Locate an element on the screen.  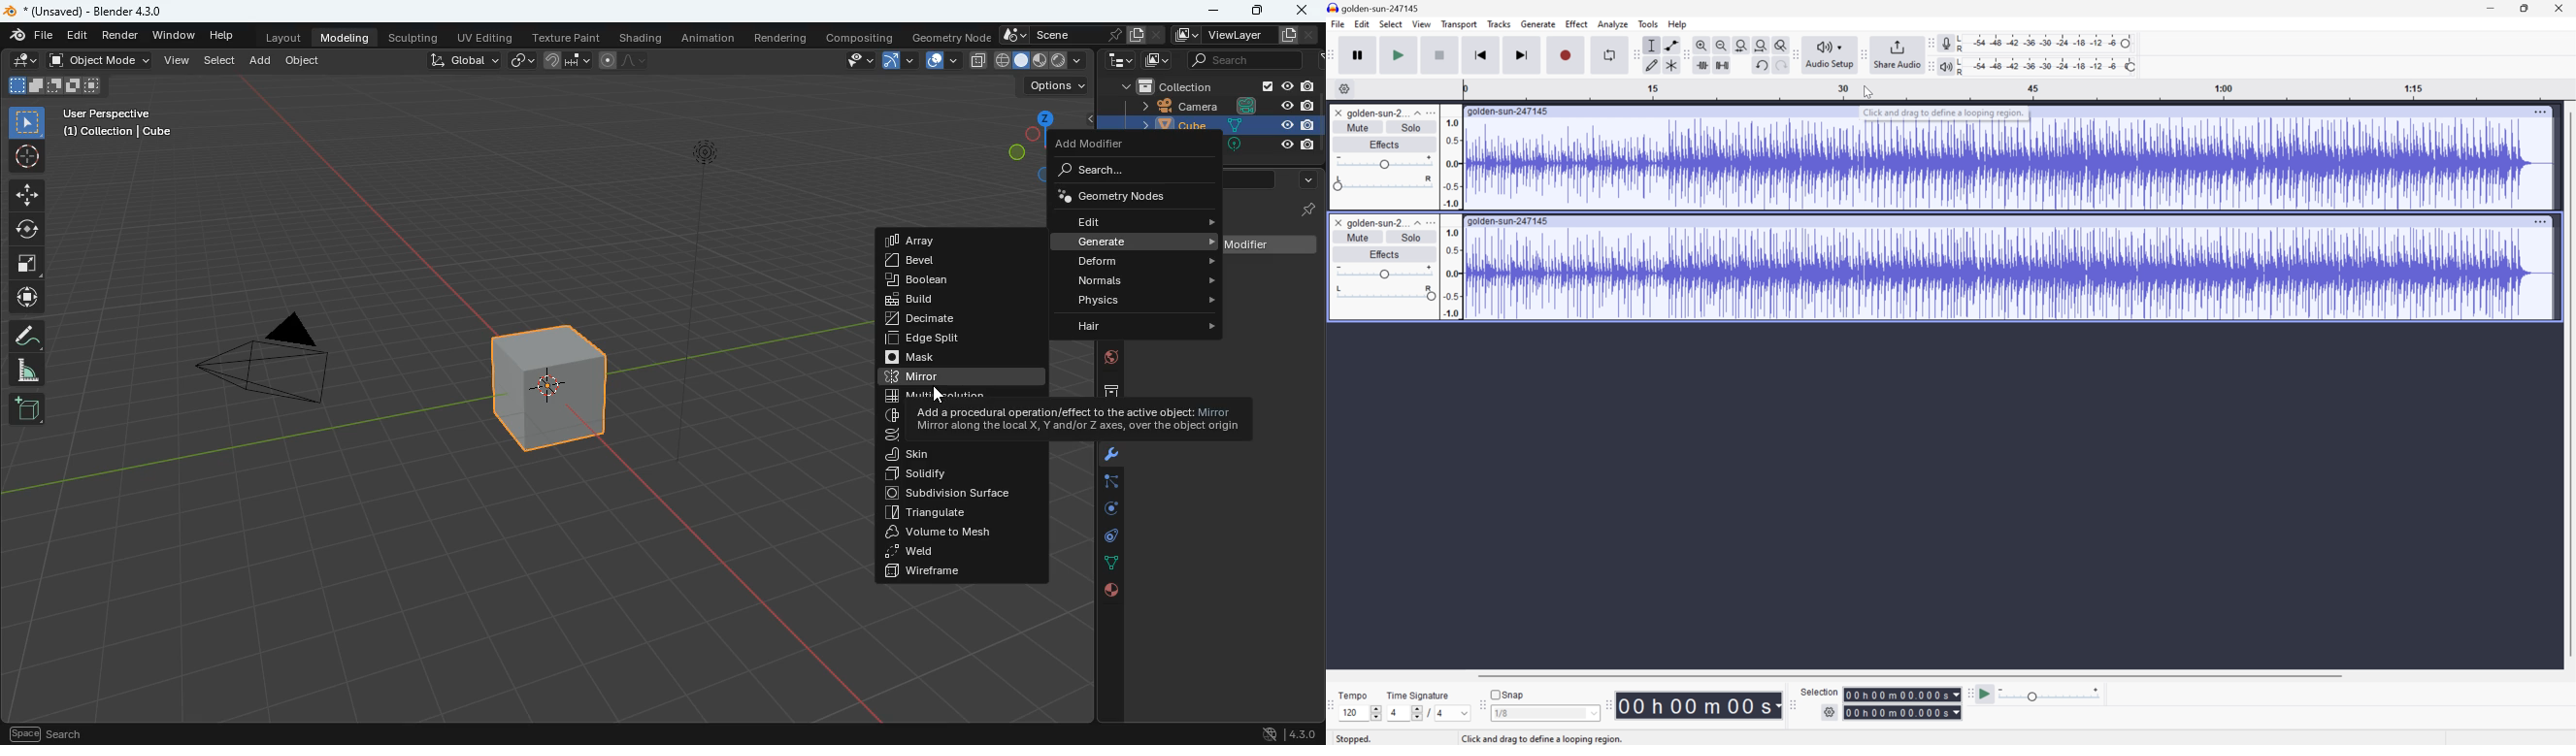
1/ is located at coordinates (1546, 712).